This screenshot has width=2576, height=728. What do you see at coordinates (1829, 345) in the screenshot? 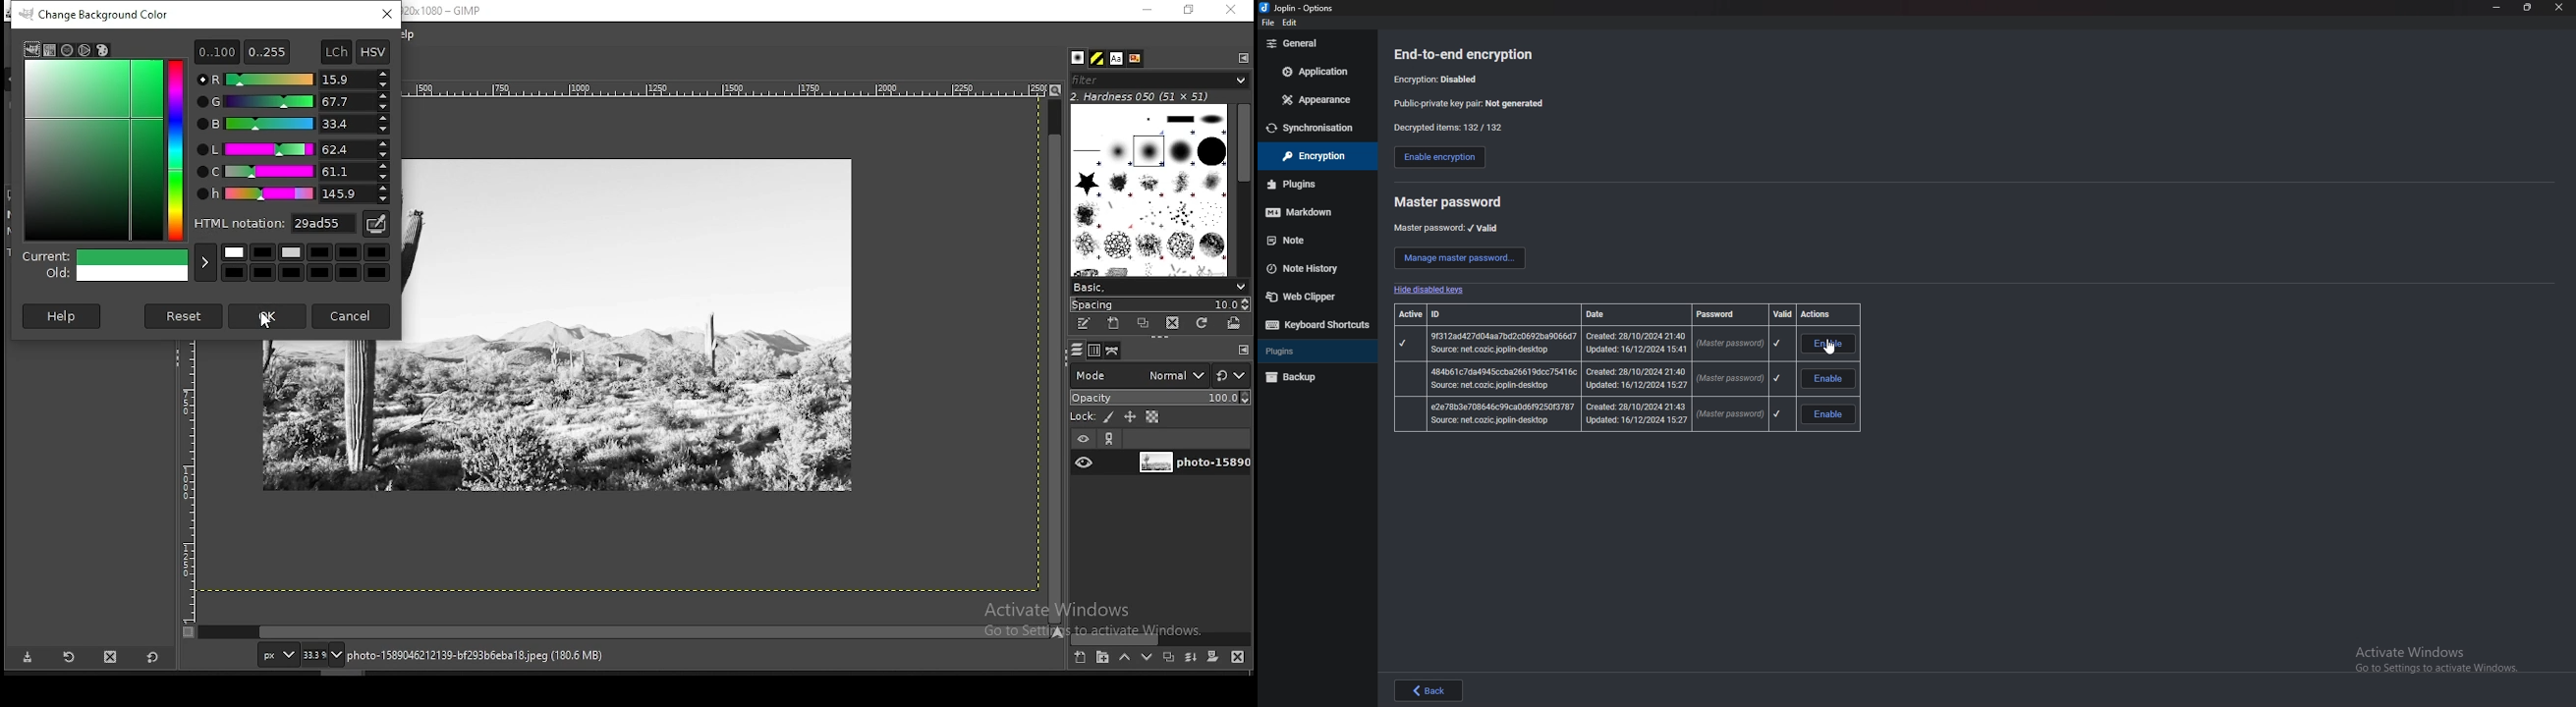
I see `enable` at bounding box center [1829, 345].